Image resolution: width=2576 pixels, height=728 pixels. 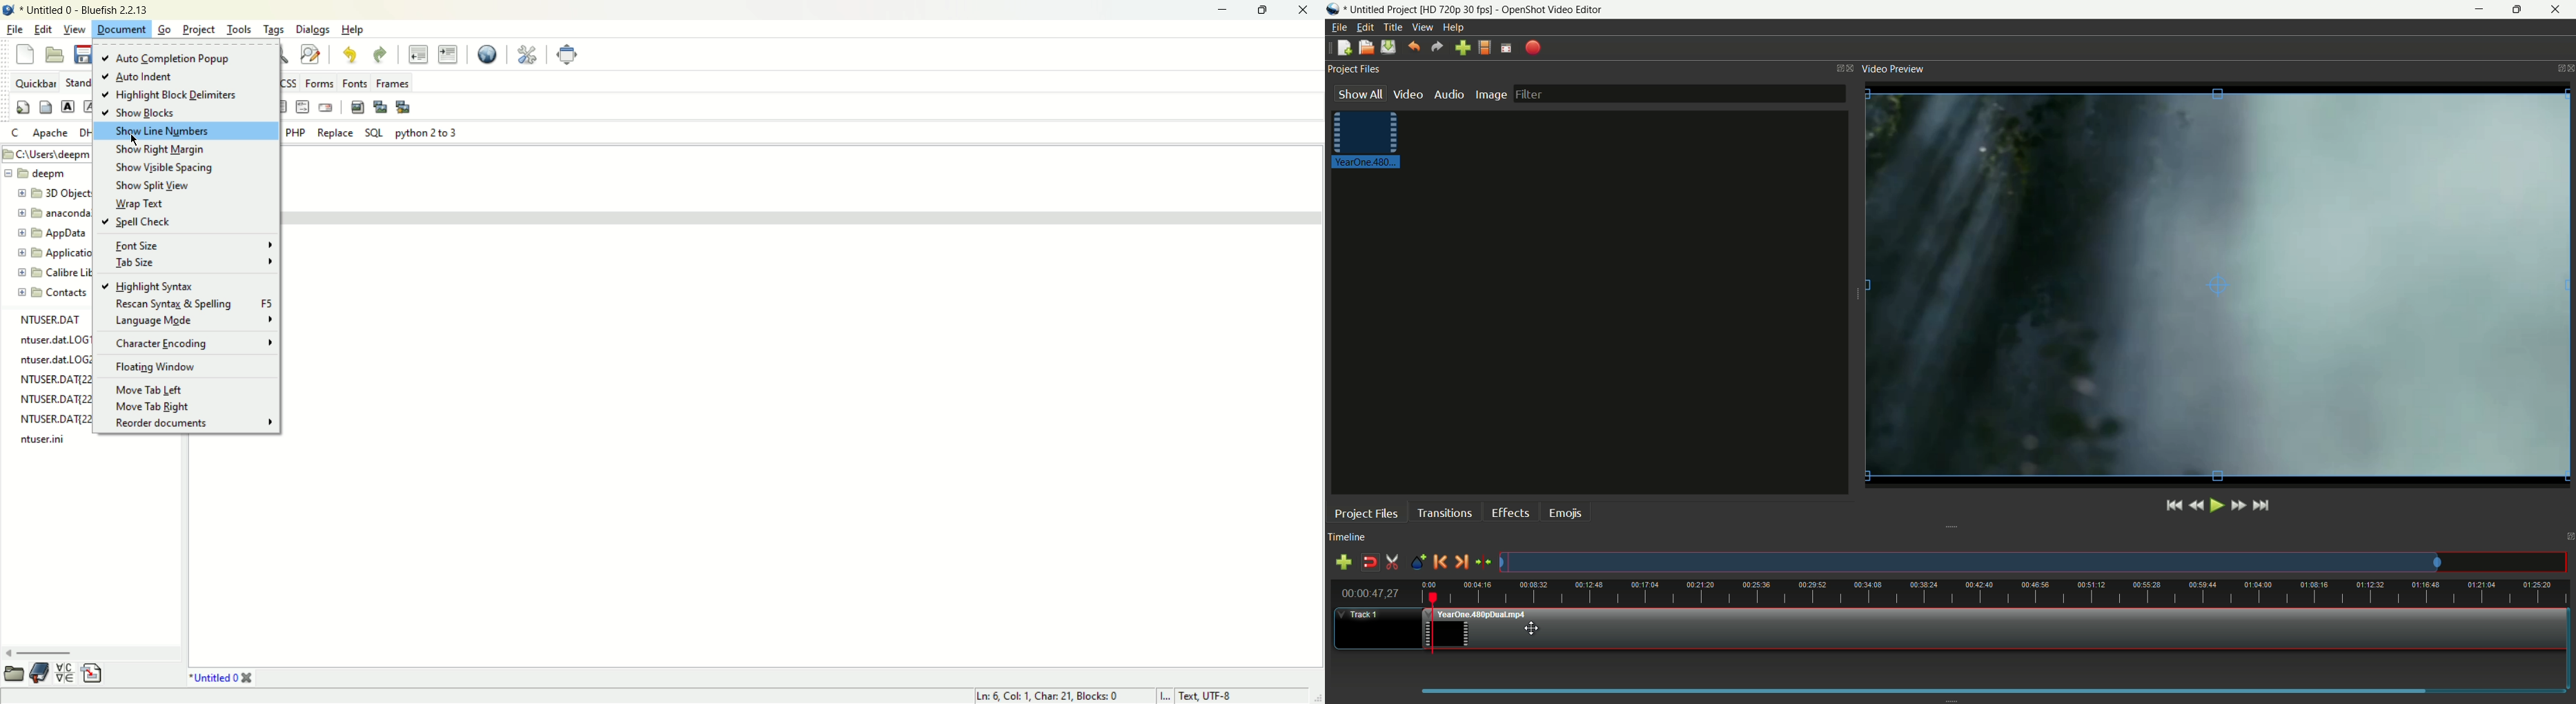 I want to click on spell check, so click(x=134, y=221).